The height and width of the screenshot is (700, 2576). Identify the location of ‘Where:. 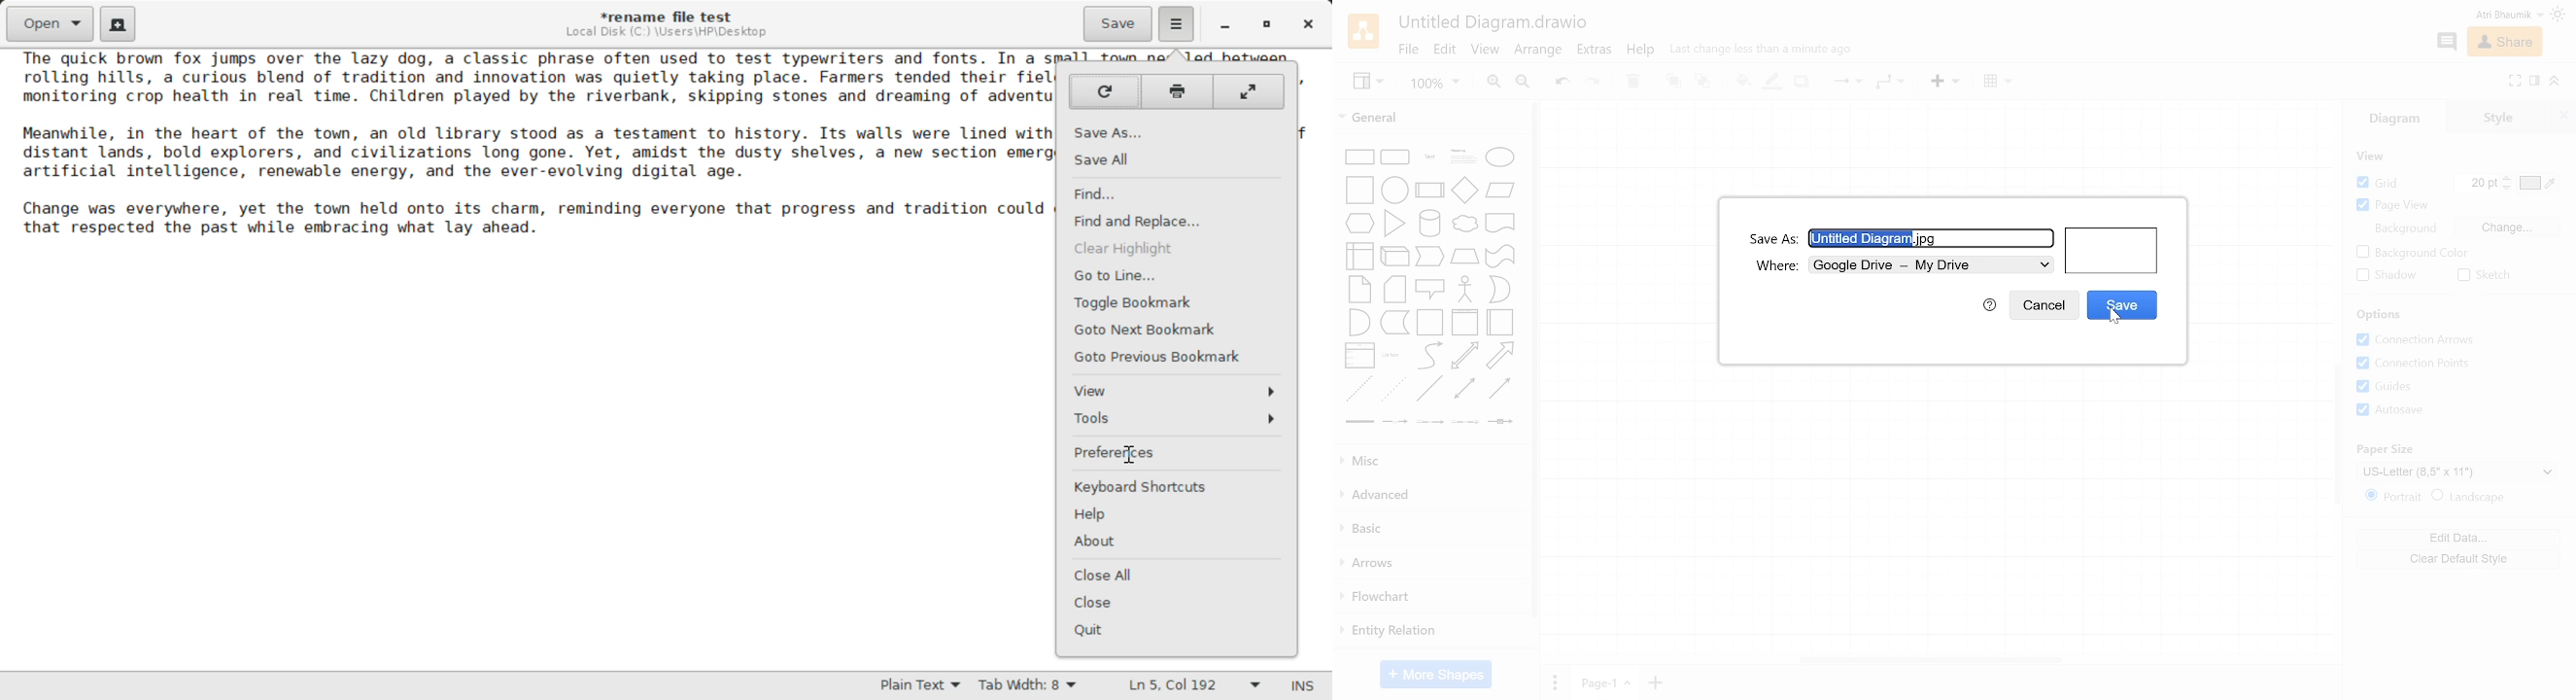
(1775, 265).